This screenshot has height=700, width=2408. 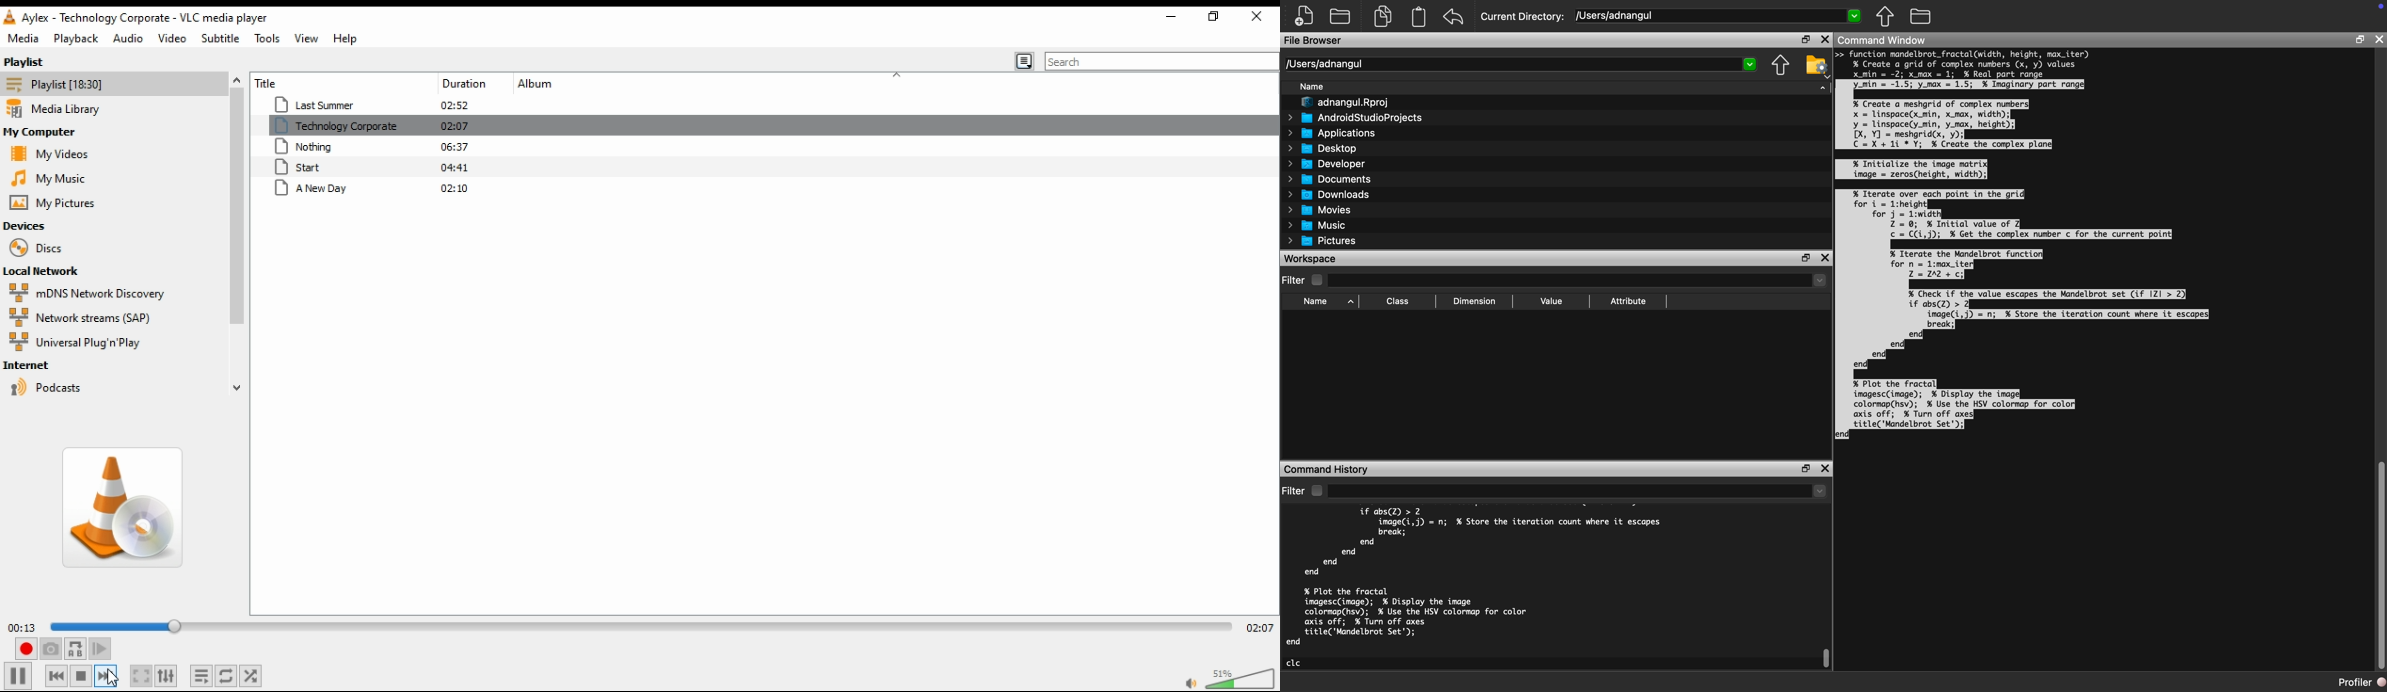 I want to click on mDNS network discovery, so click(x=83, y=293).